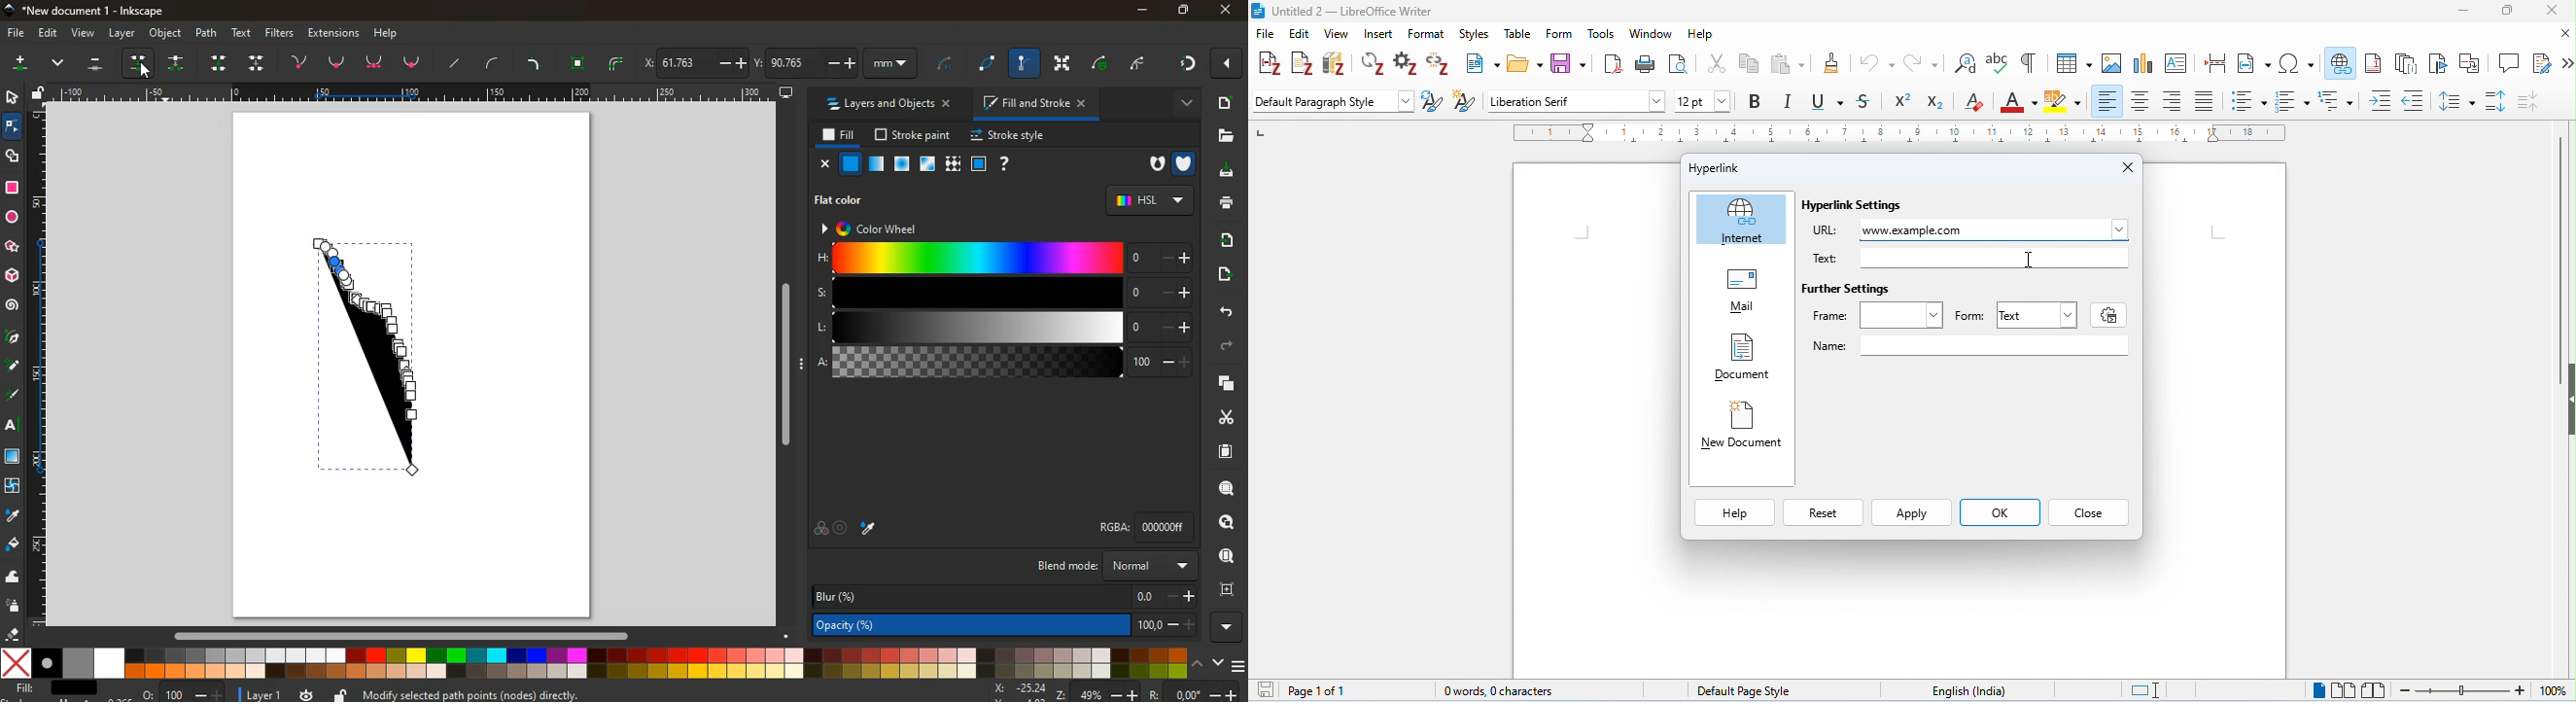  I want to click on open, so click(1524, 62).